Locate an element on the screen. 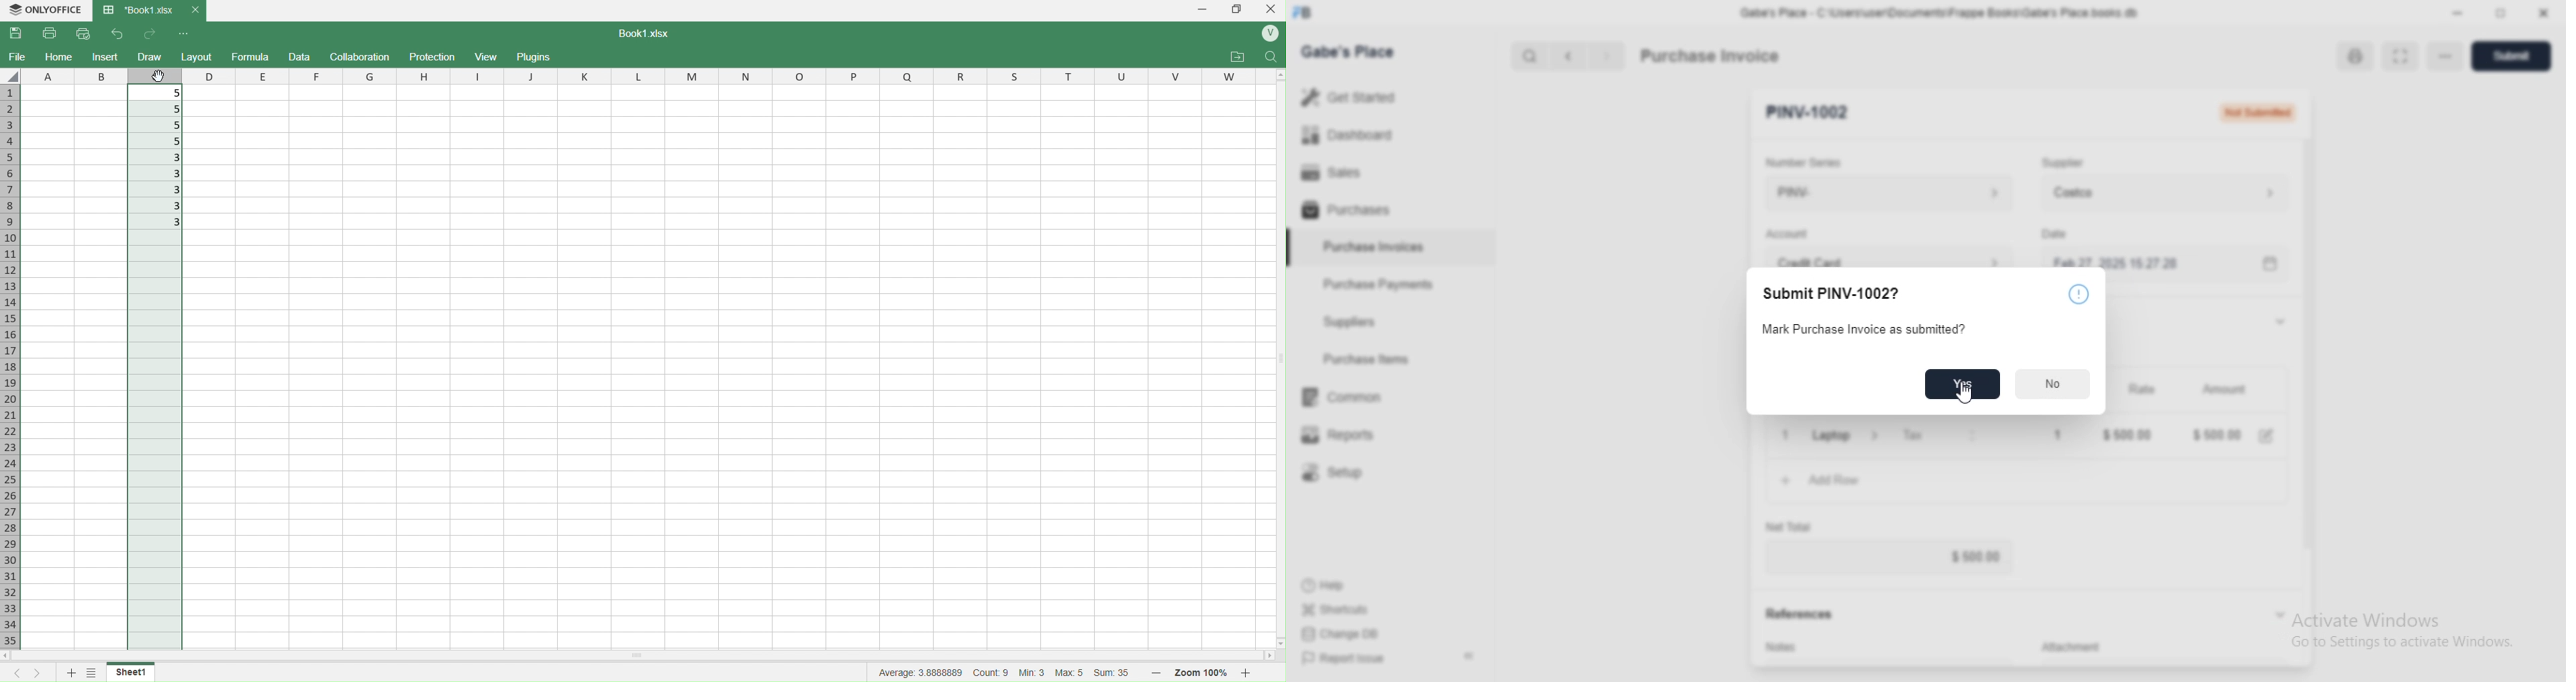  Attachment is located at coordinates (2071, 646).